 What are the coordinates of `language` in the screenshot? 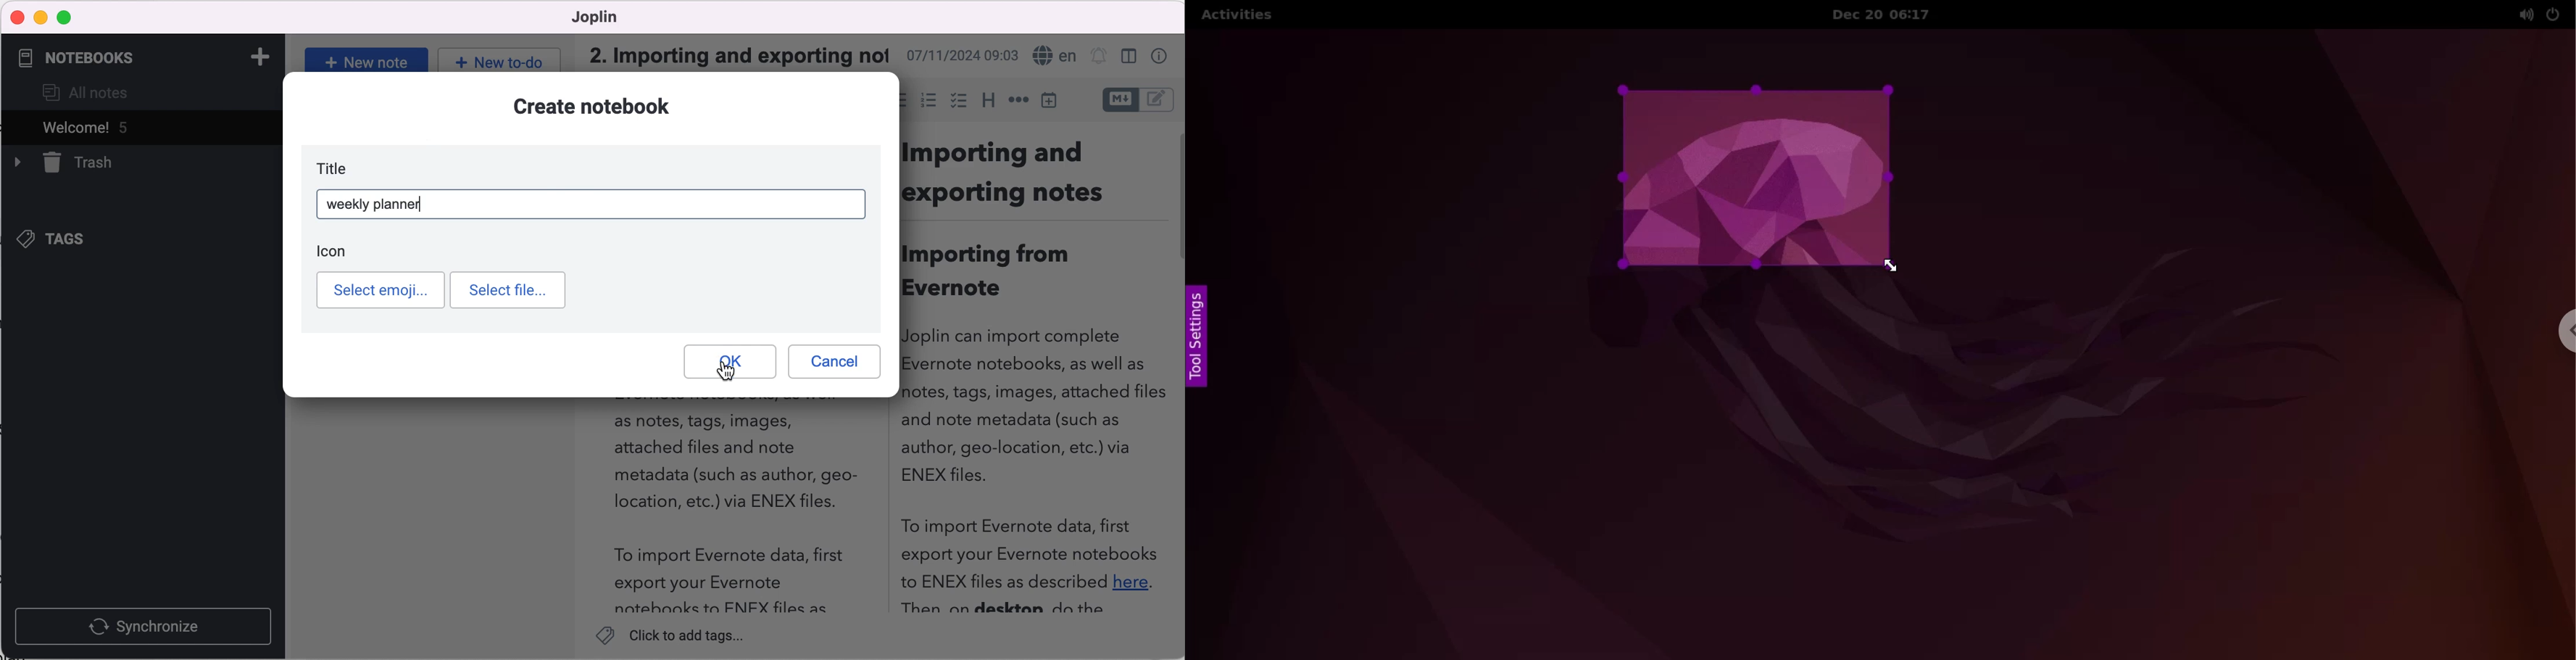 It's located at (1052, 56).